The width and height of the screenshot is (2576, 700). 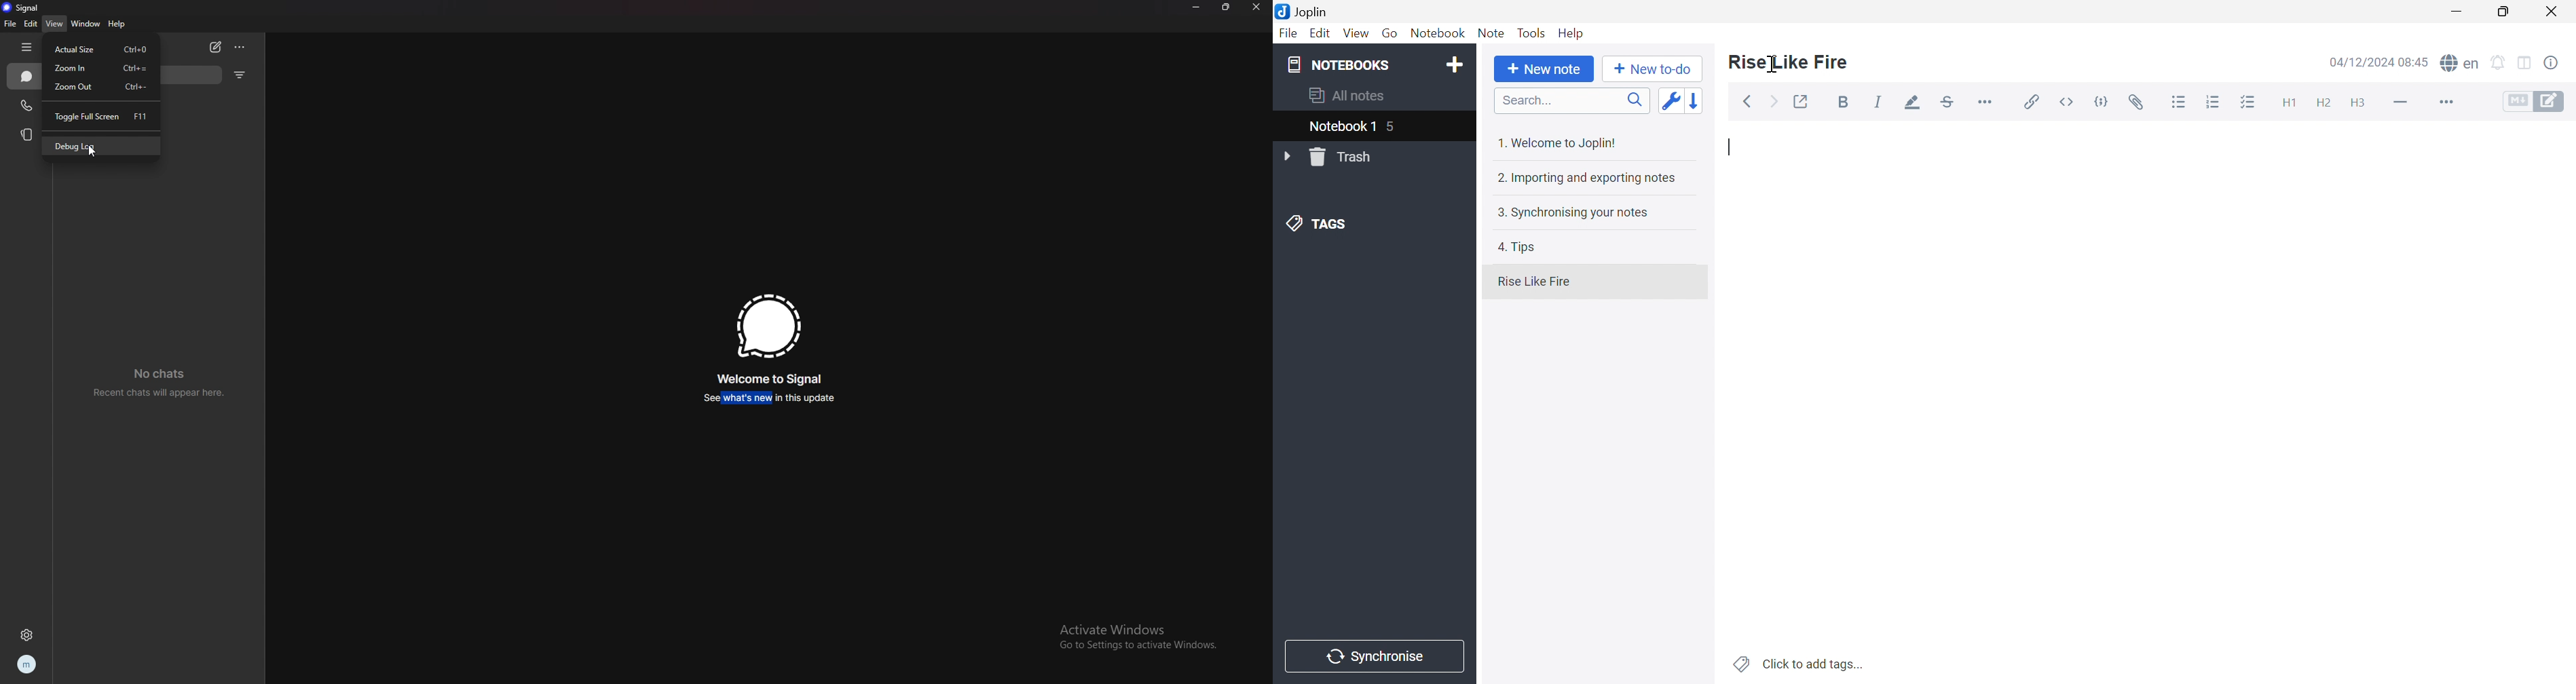 What do you see at coordinates (1323, 35) in the screenshot?
I see `Edit` at bounding box center [1323, 35].